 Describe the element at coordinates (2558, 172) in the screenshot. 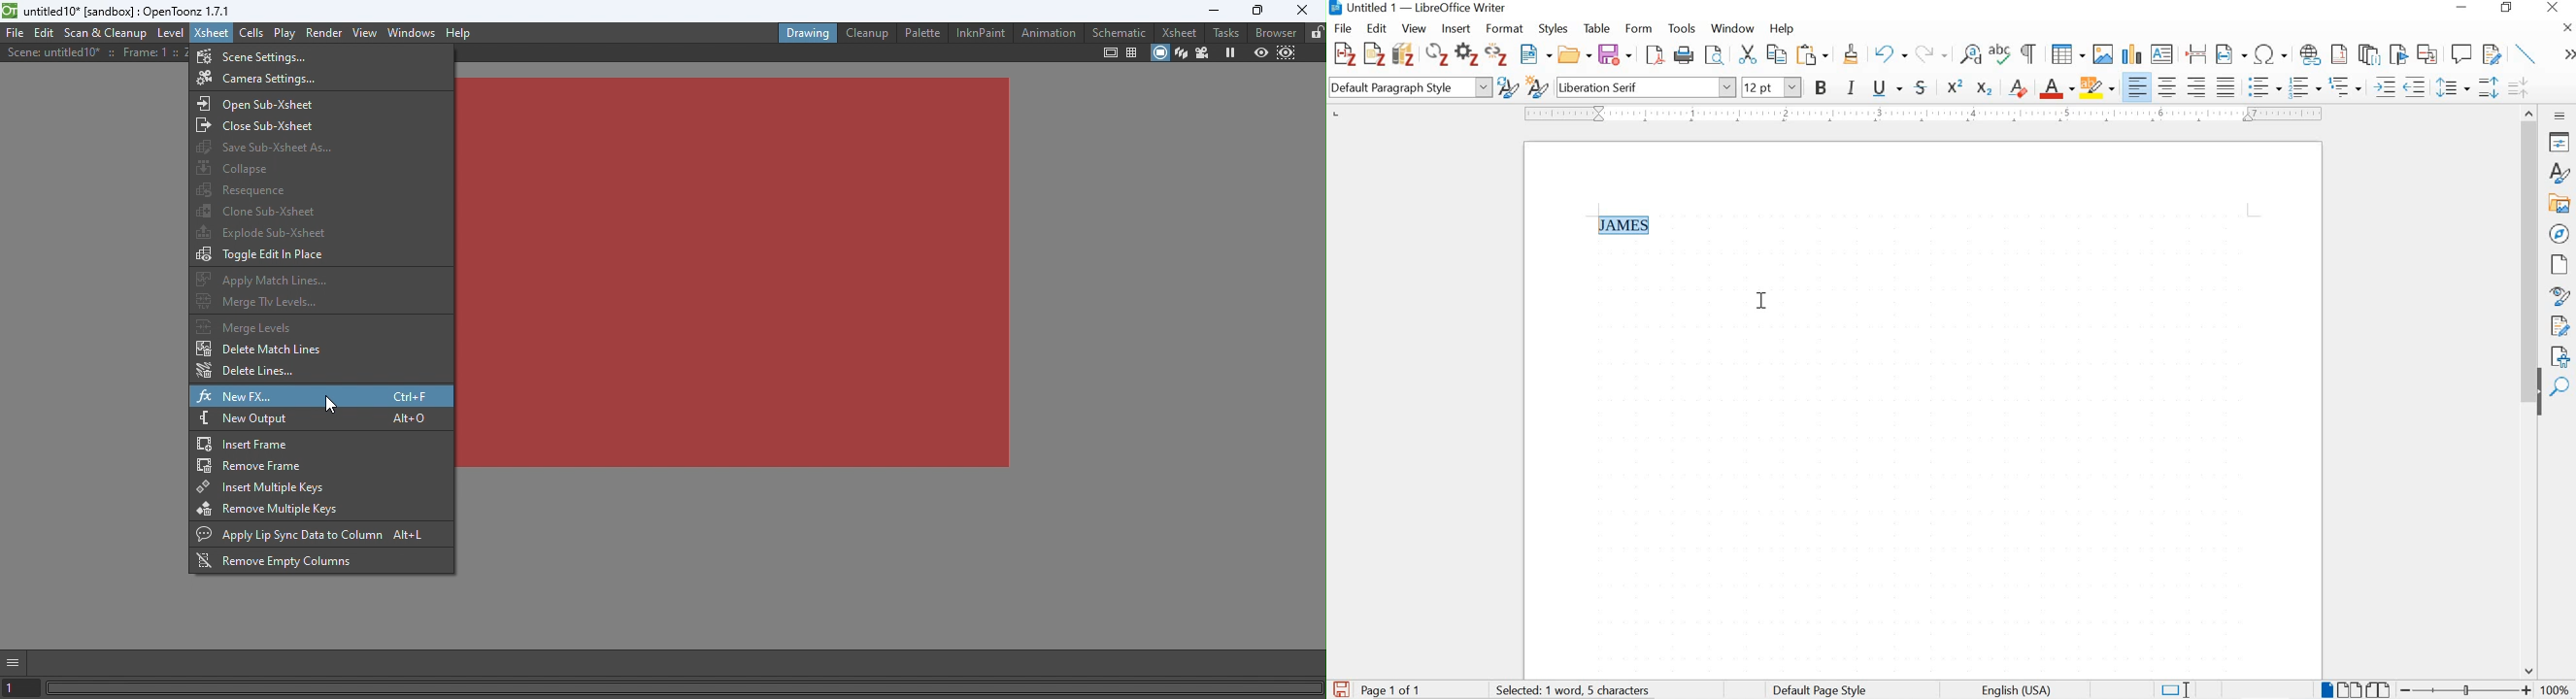

I see `styles` at that location.